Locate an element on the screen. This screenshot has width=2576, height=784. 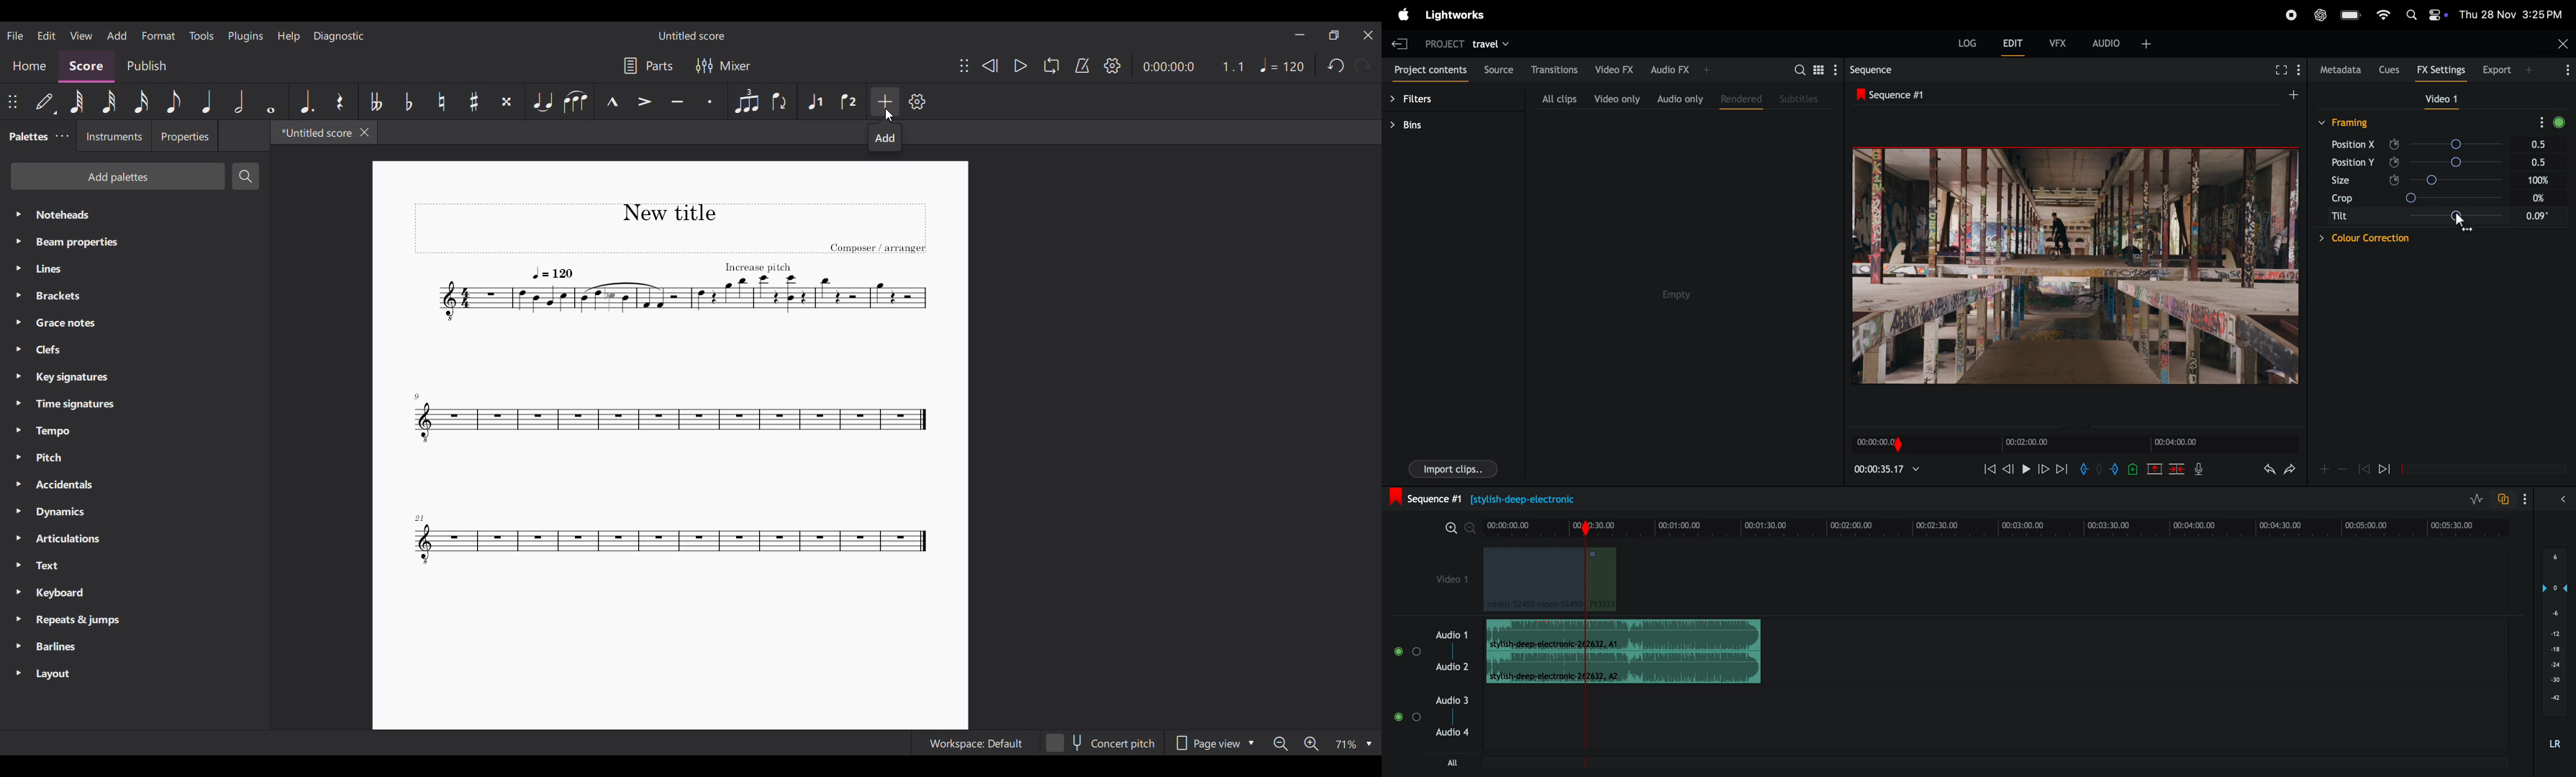
mic is located at coordinates (2200, 469).